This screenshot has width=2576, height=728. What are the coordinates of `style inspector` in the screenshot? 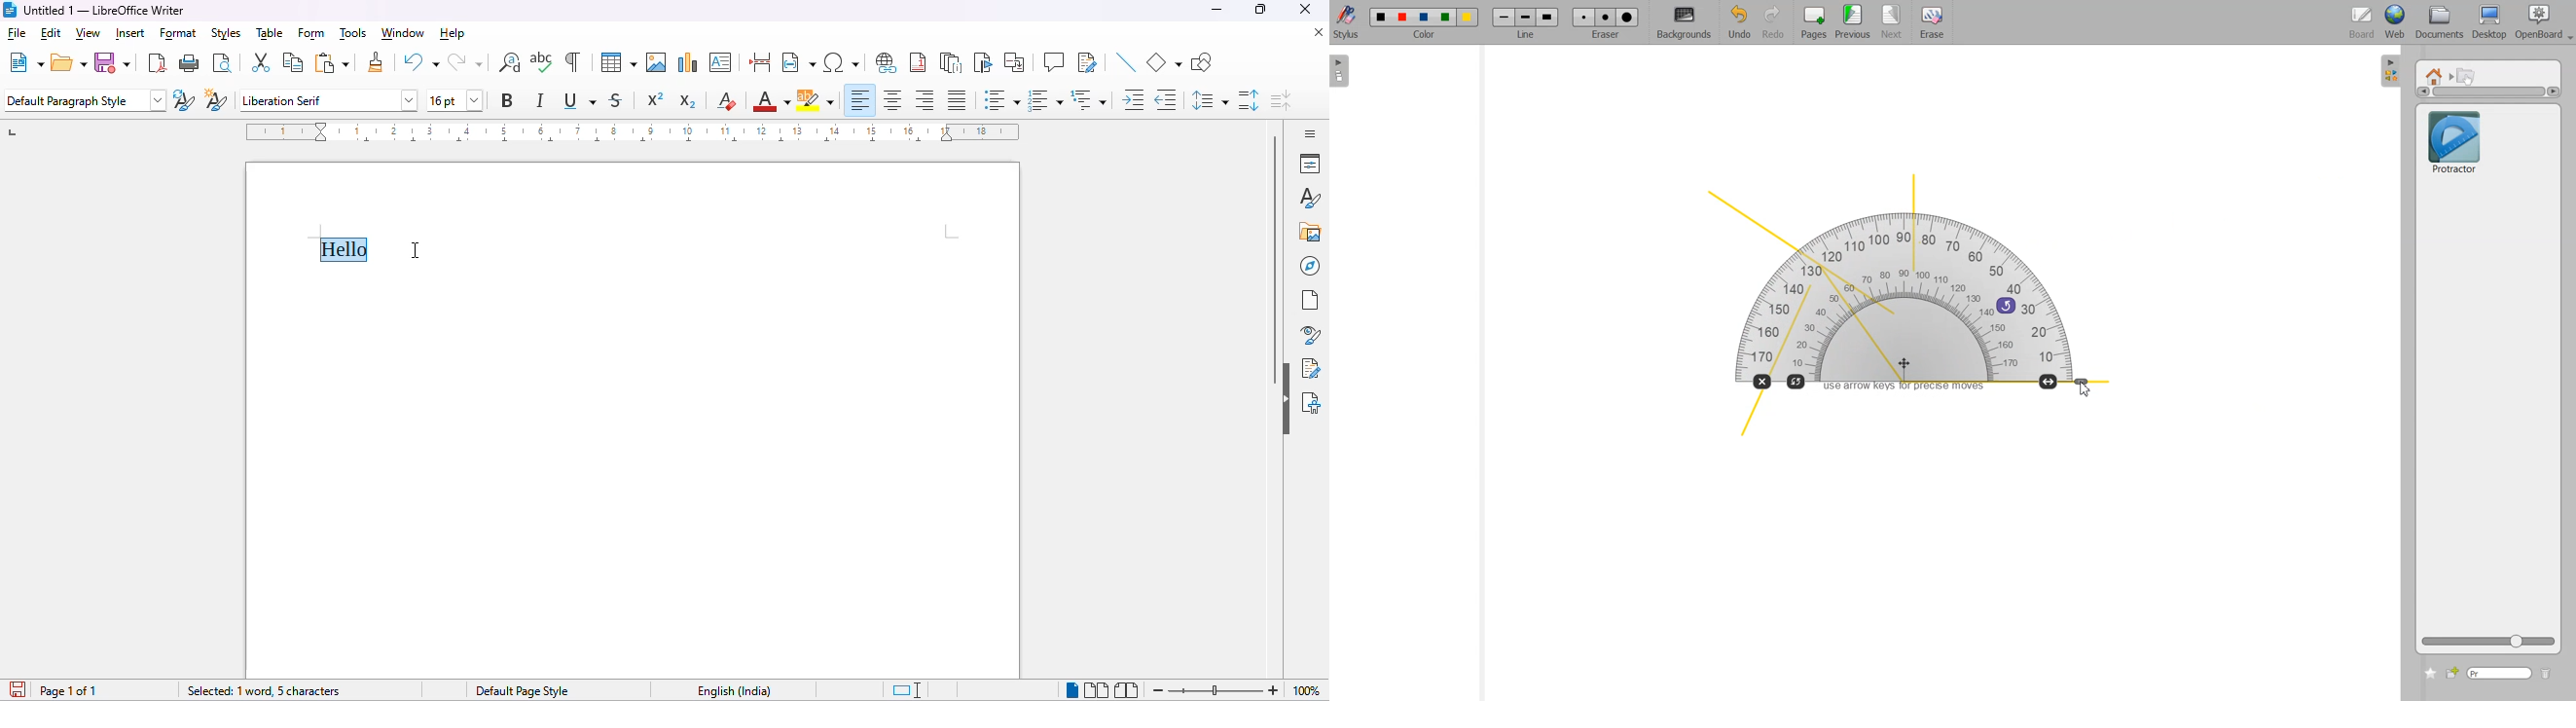 It's located at (1307, 334).